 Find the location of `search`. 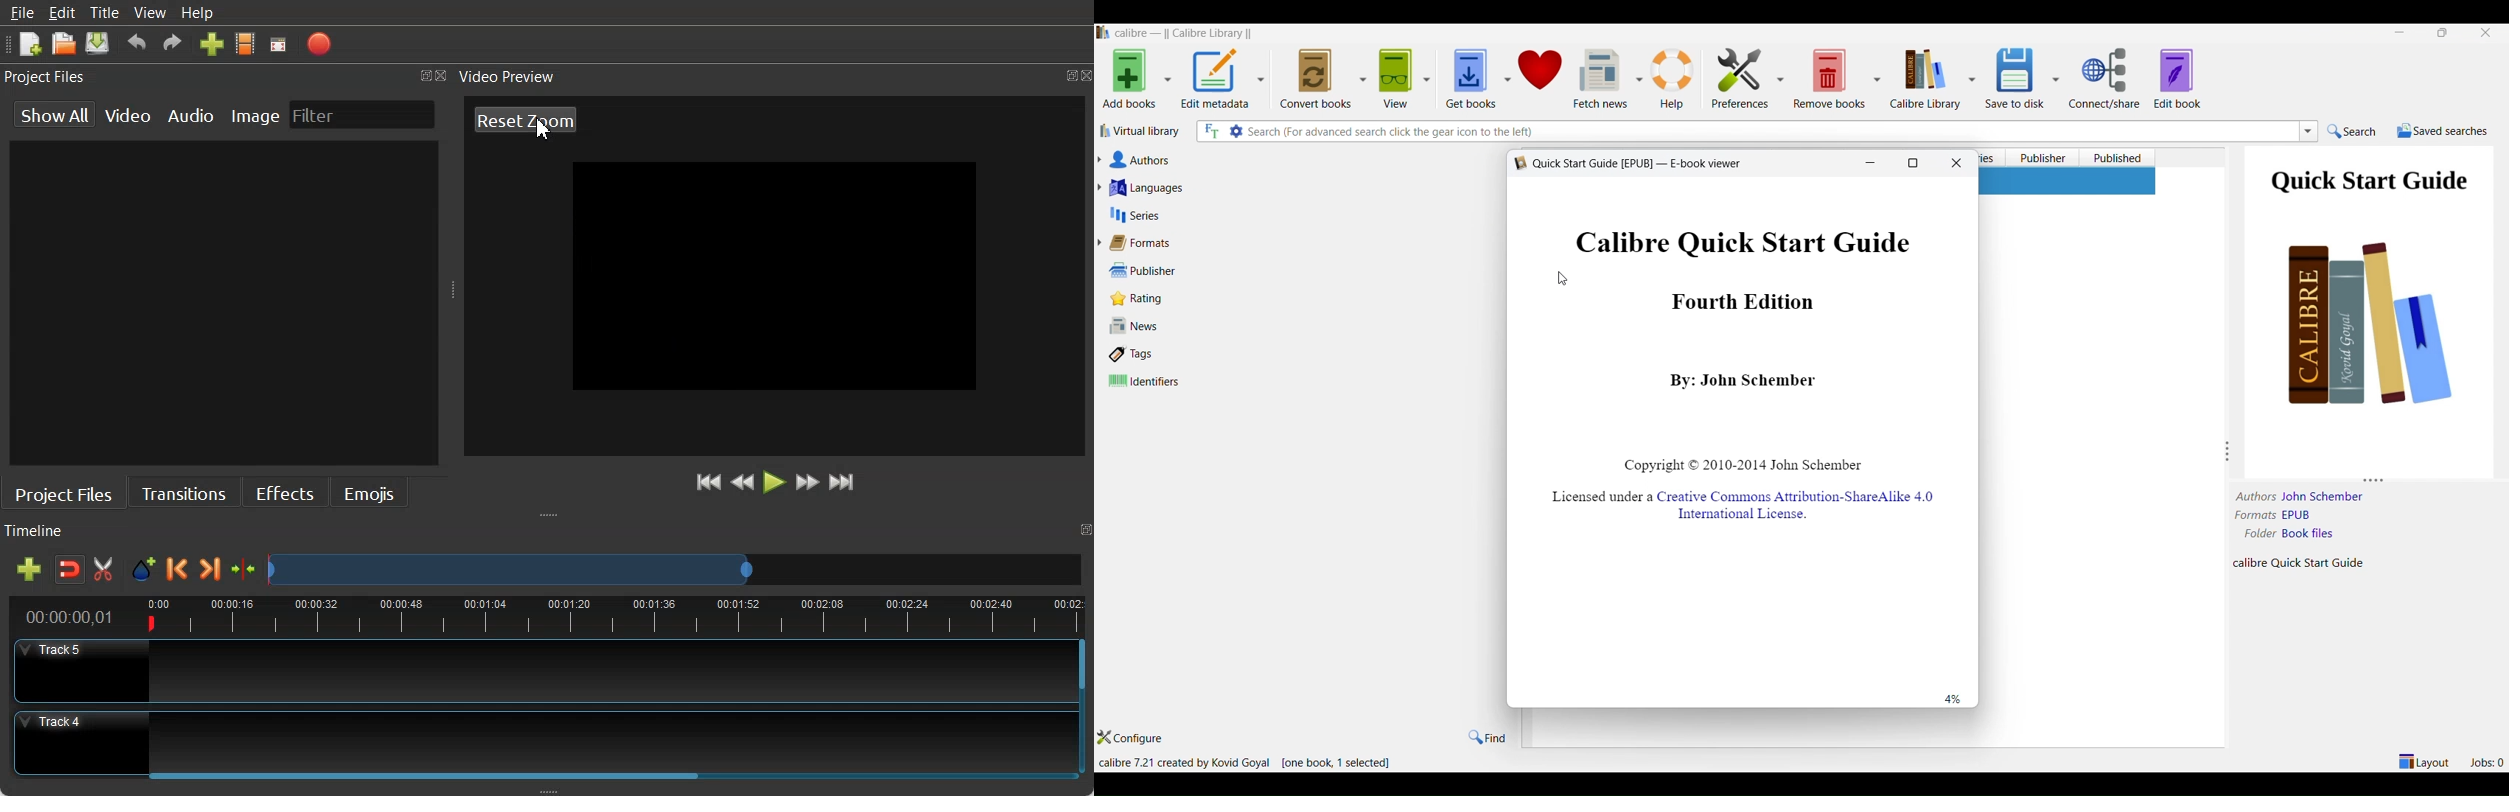

search is located at coordinates (2358, 131).